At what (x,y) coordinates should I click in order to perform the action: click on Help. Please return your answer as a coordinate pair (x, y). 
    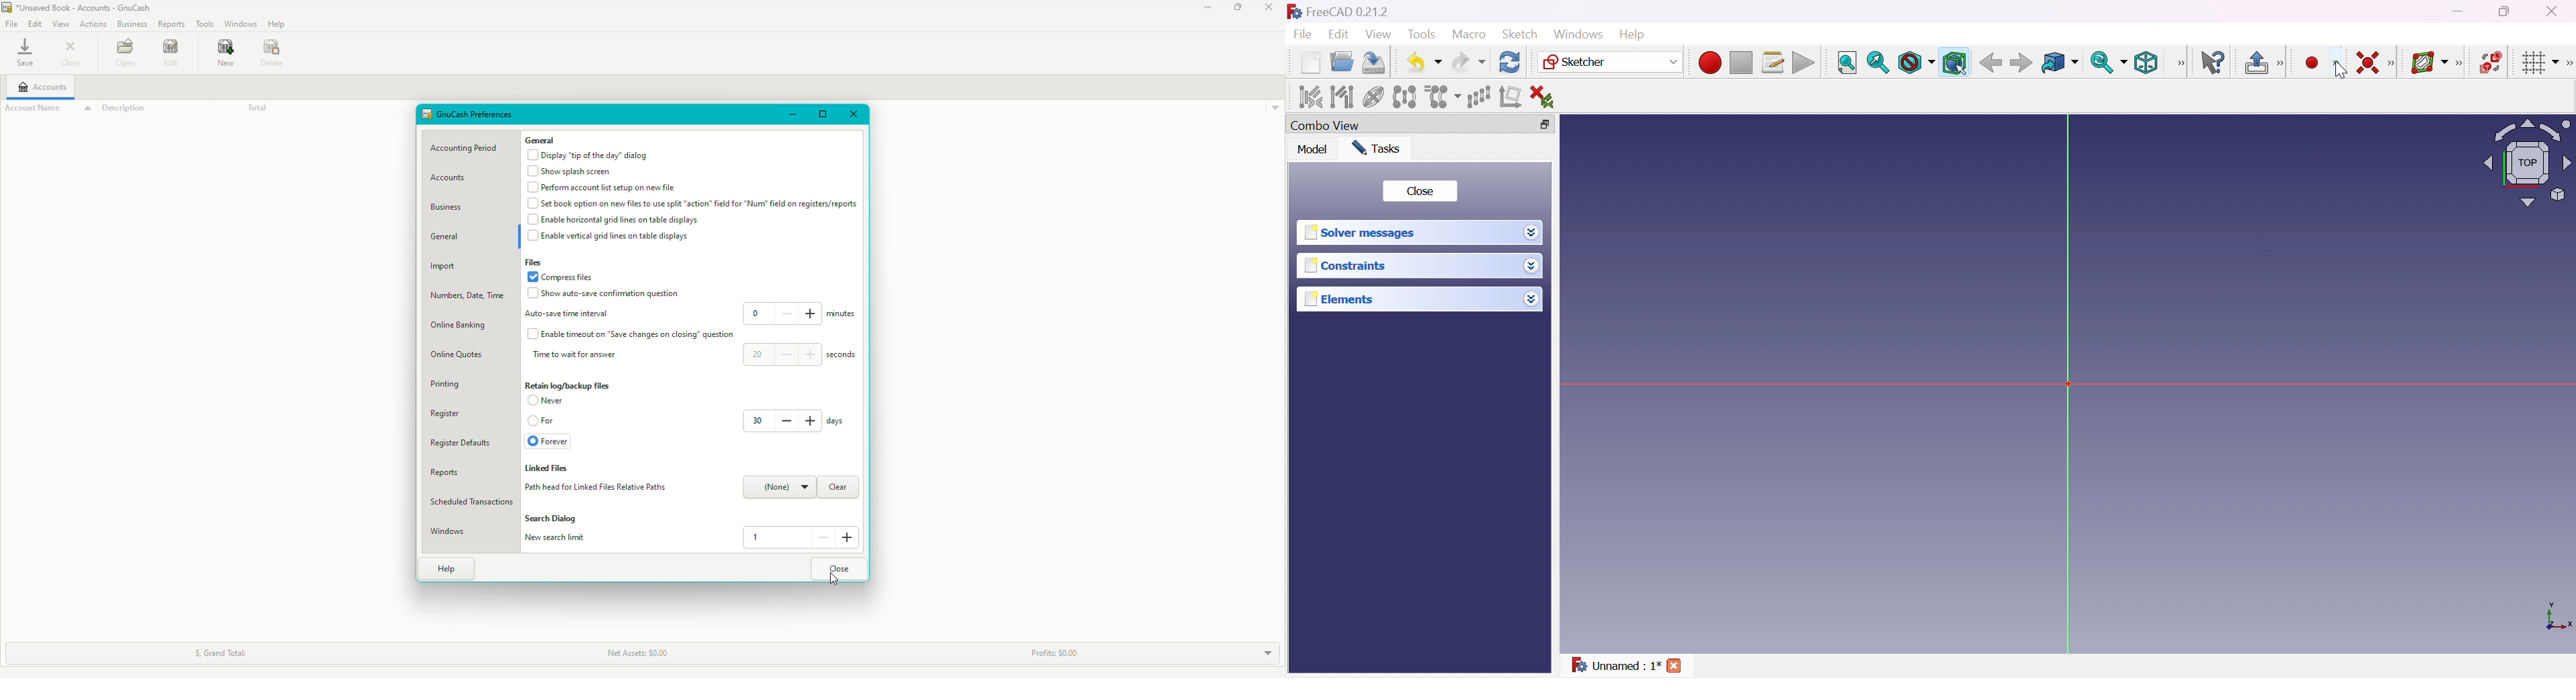
    Looking at the image, I should click on (447, 569).